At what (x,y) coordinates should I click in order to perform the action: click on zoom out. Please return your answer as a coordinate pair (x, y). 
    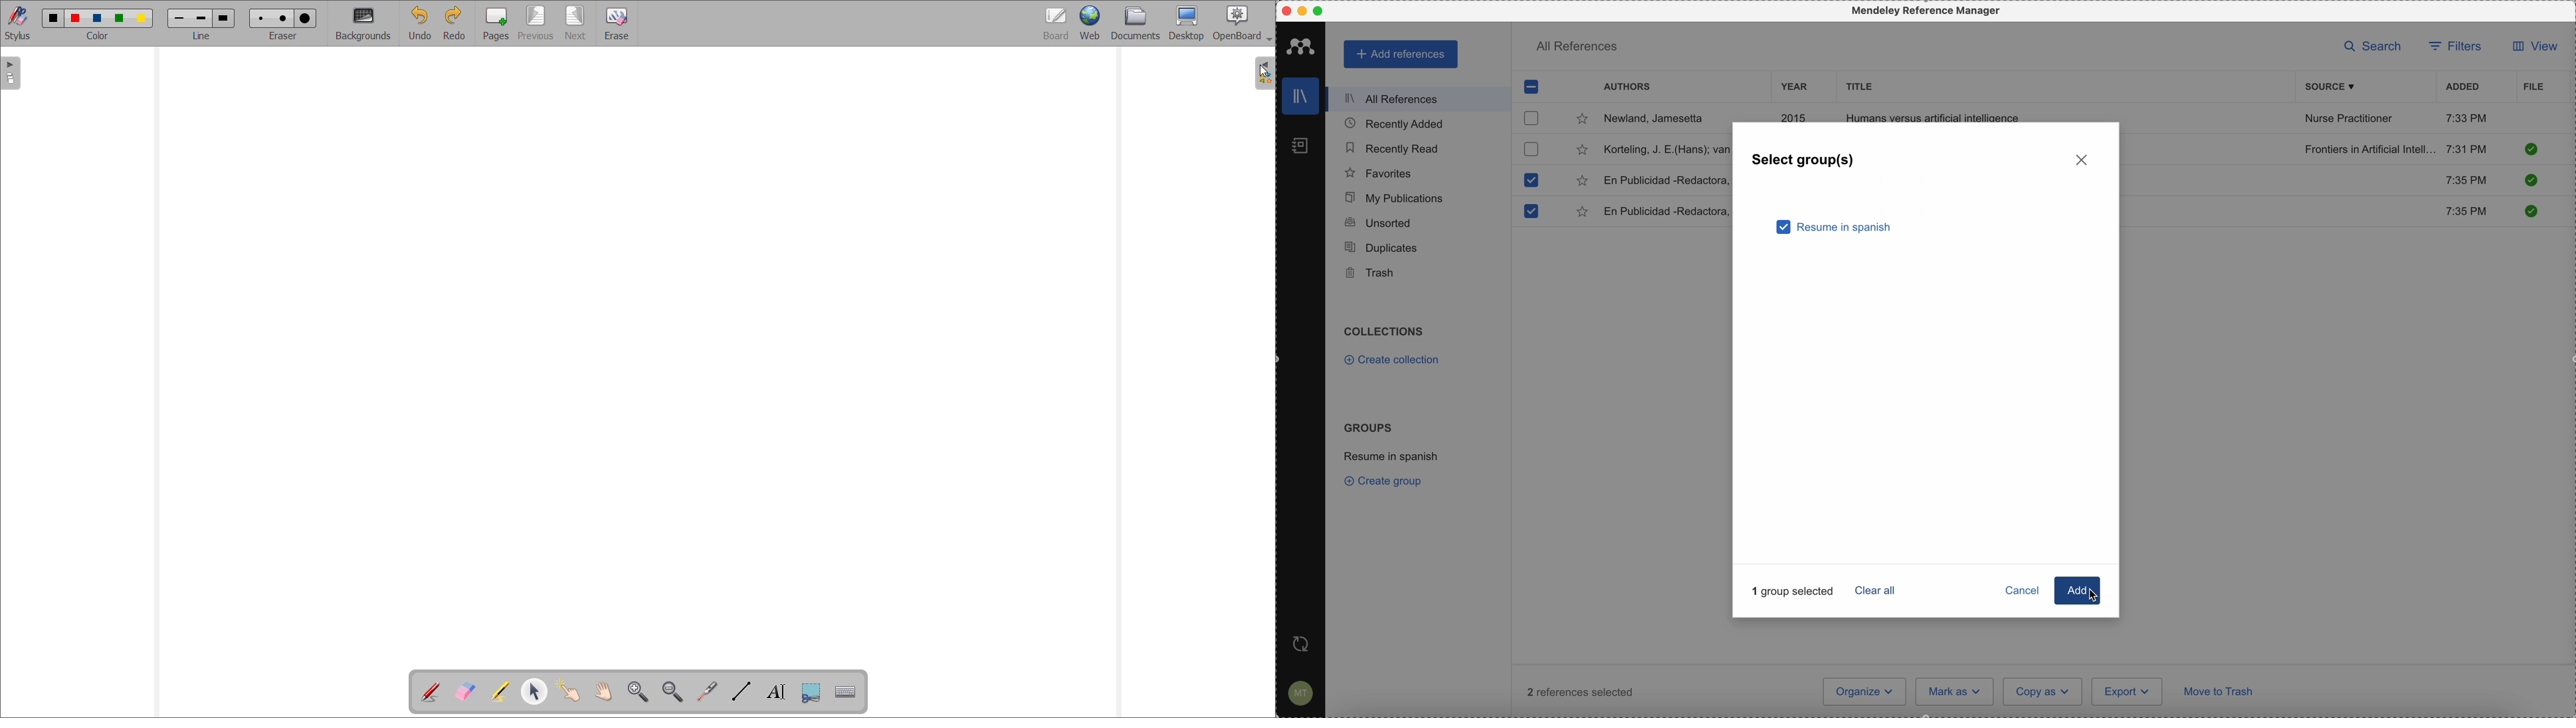
    Looking at the image, I should click on (672, 692).